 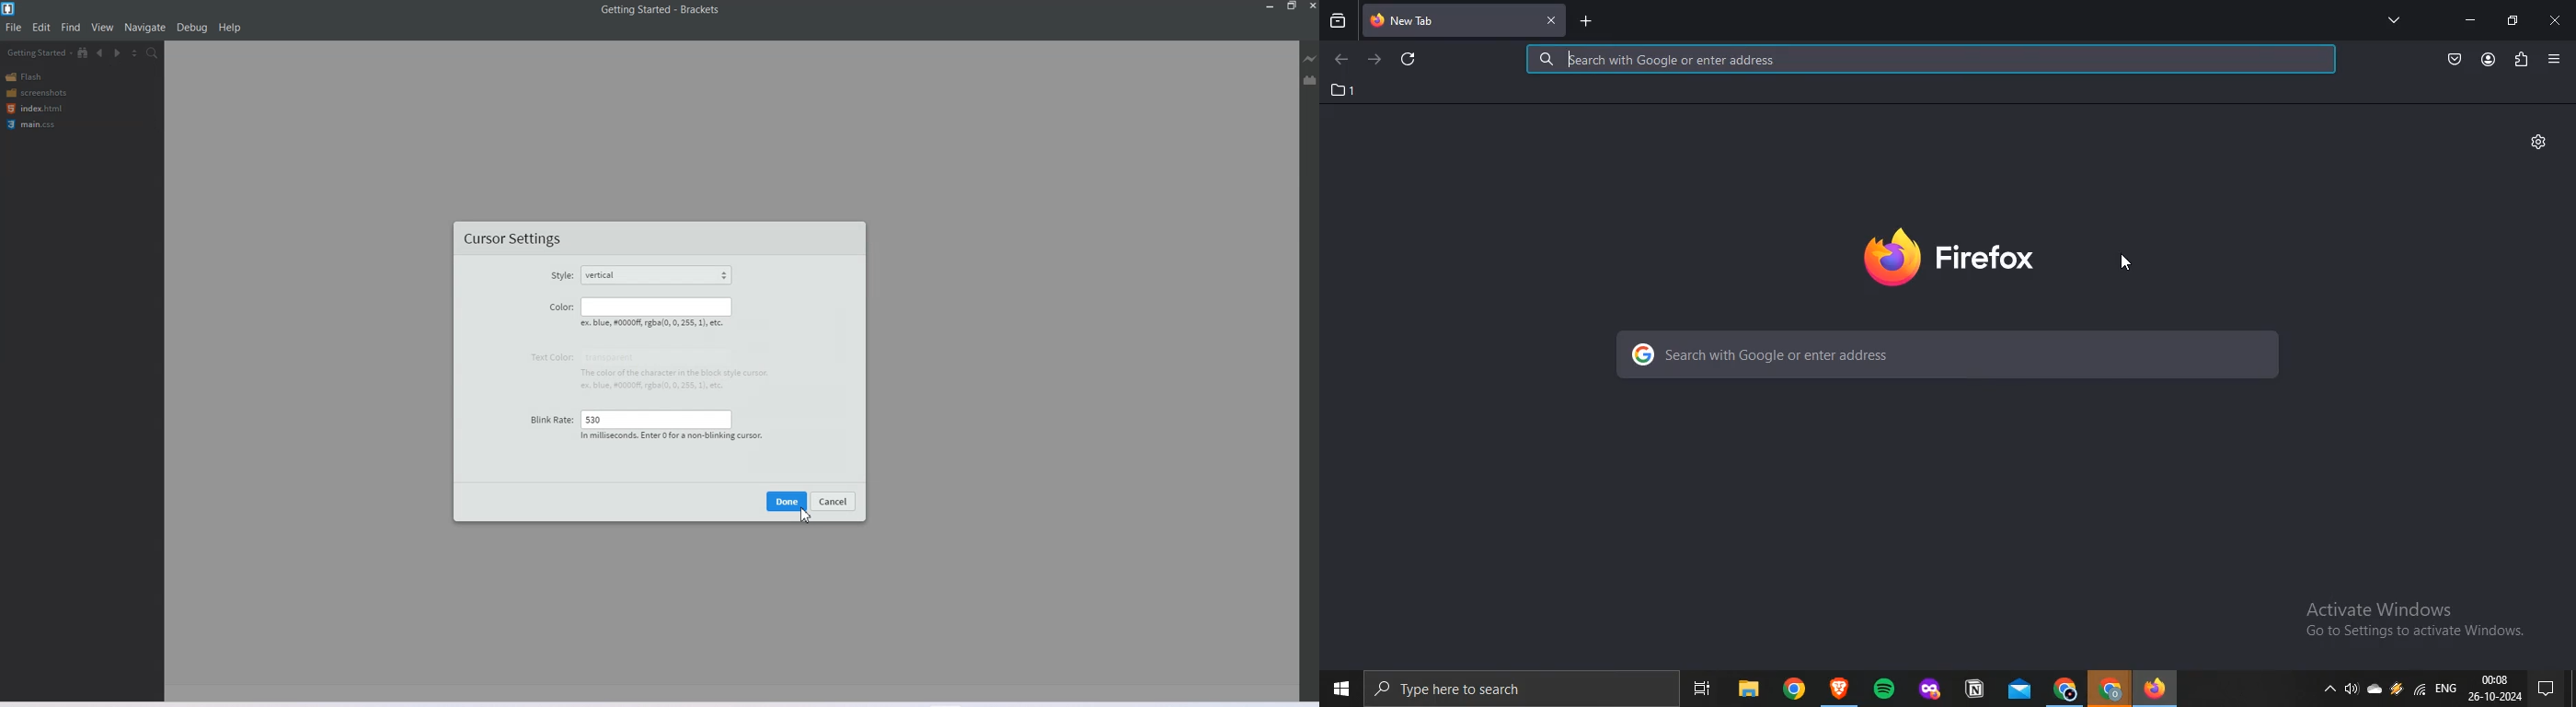 I want to click on minimize, so click(x=2470, y=20).